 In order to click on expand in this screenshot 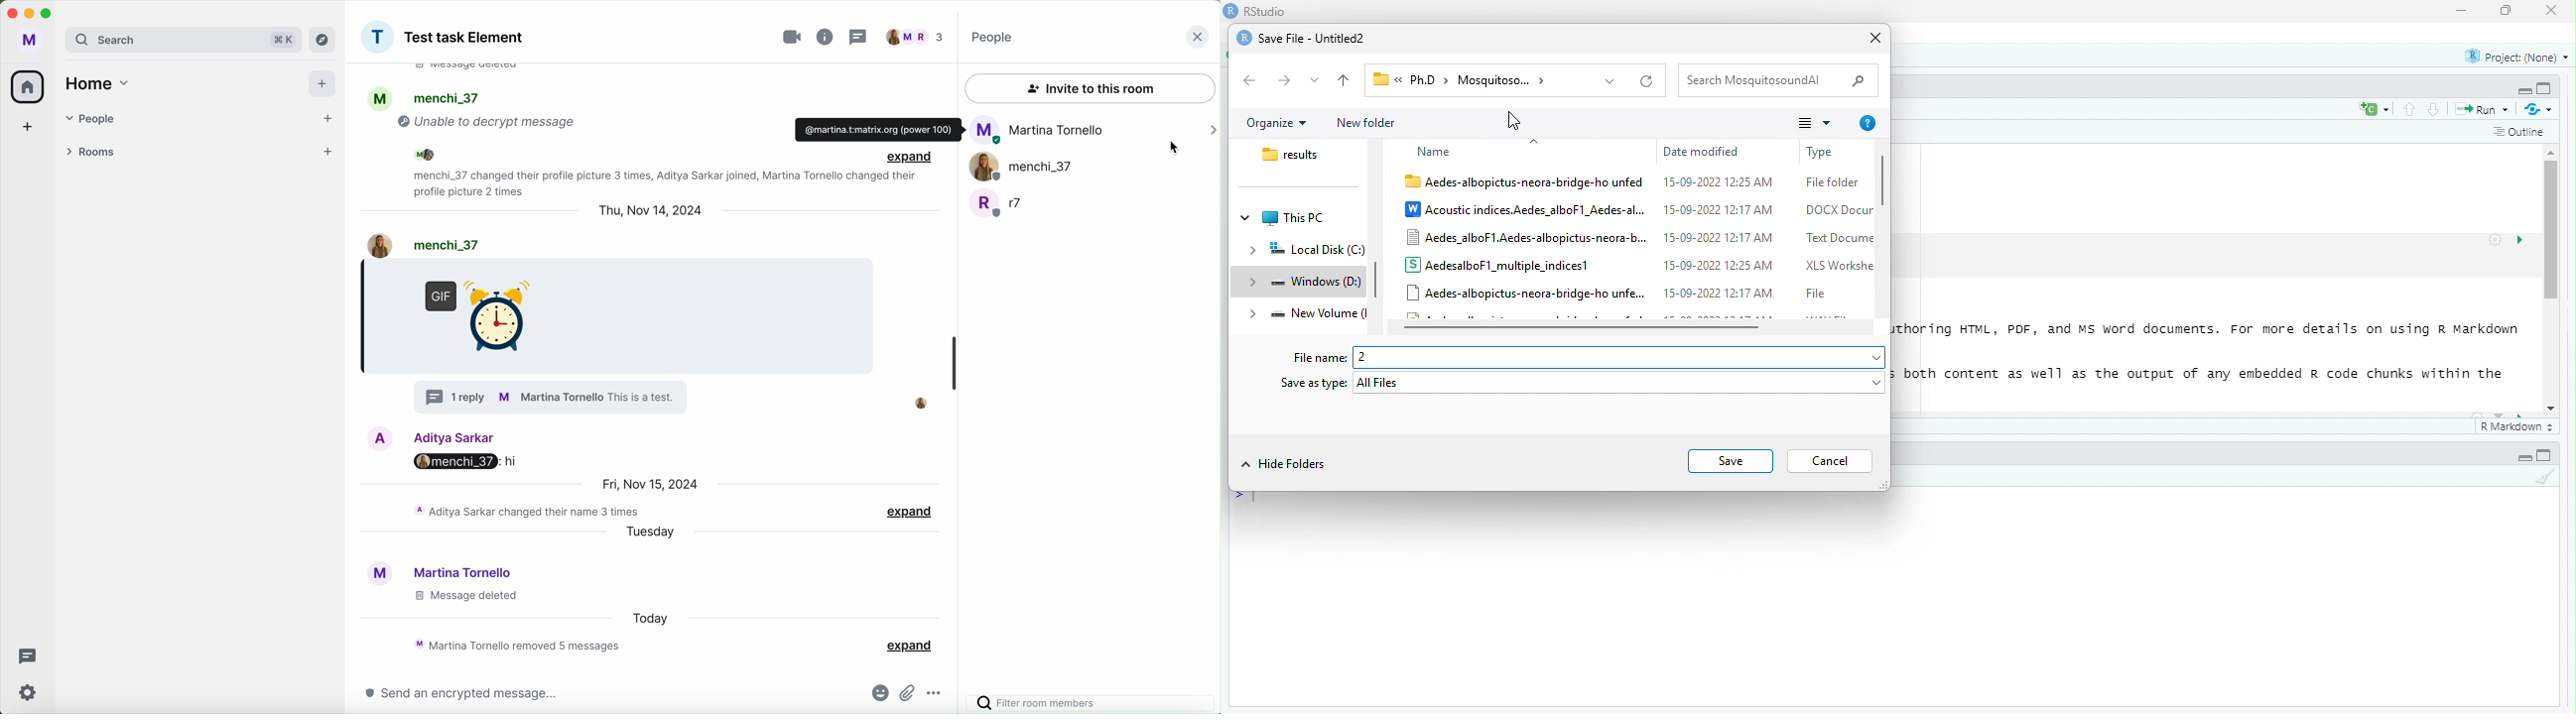, I will do `click(1253, 252)`.